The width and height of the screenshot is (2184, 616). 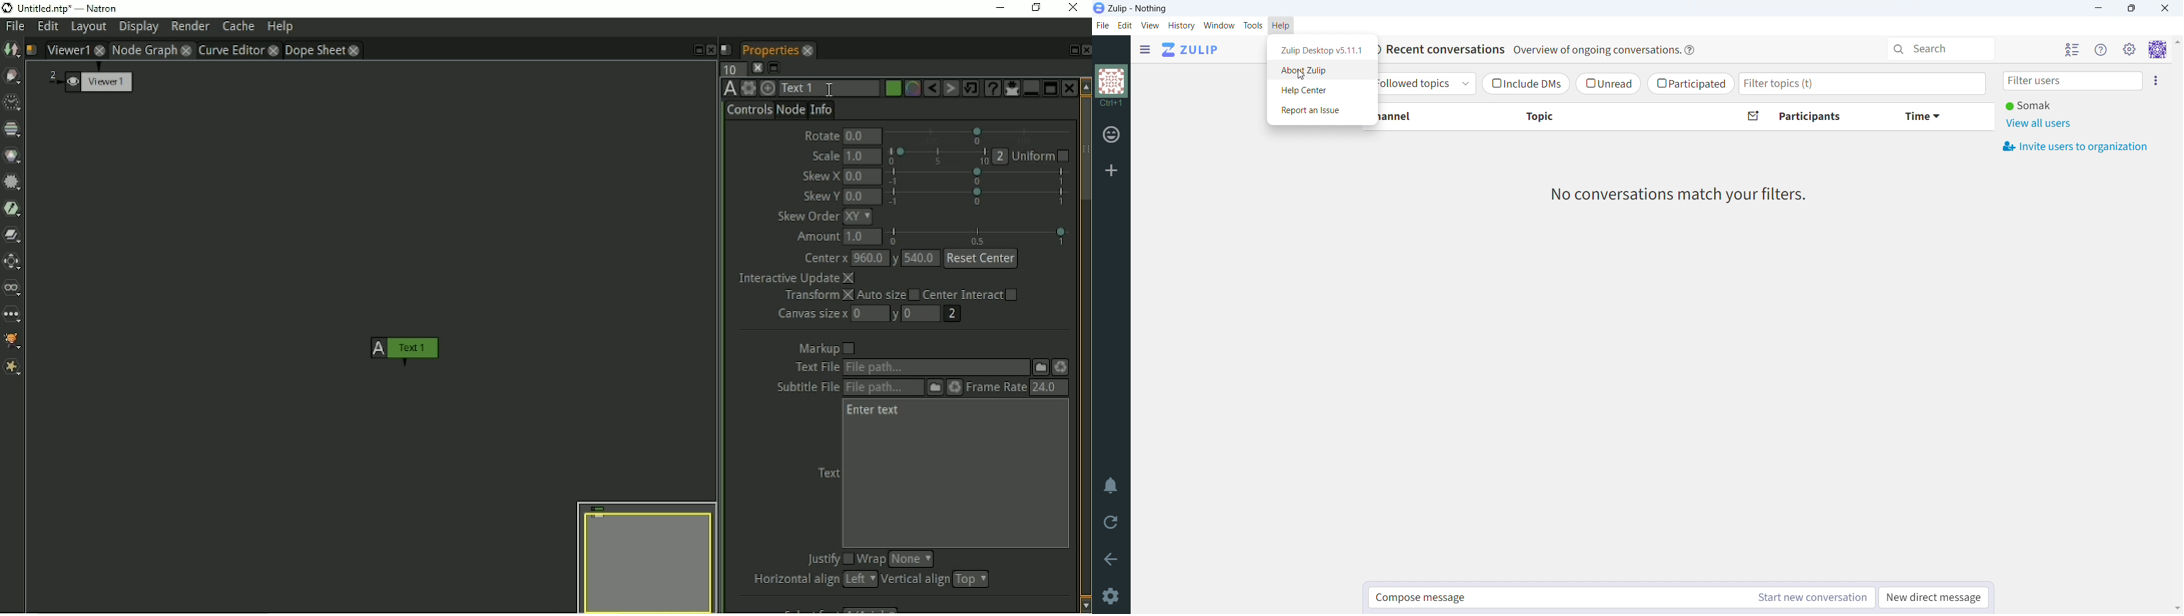 What do you see at coordinates (996, 388) in the screenshot?
I see `Frame Rate` at bounding box center [996, 388].